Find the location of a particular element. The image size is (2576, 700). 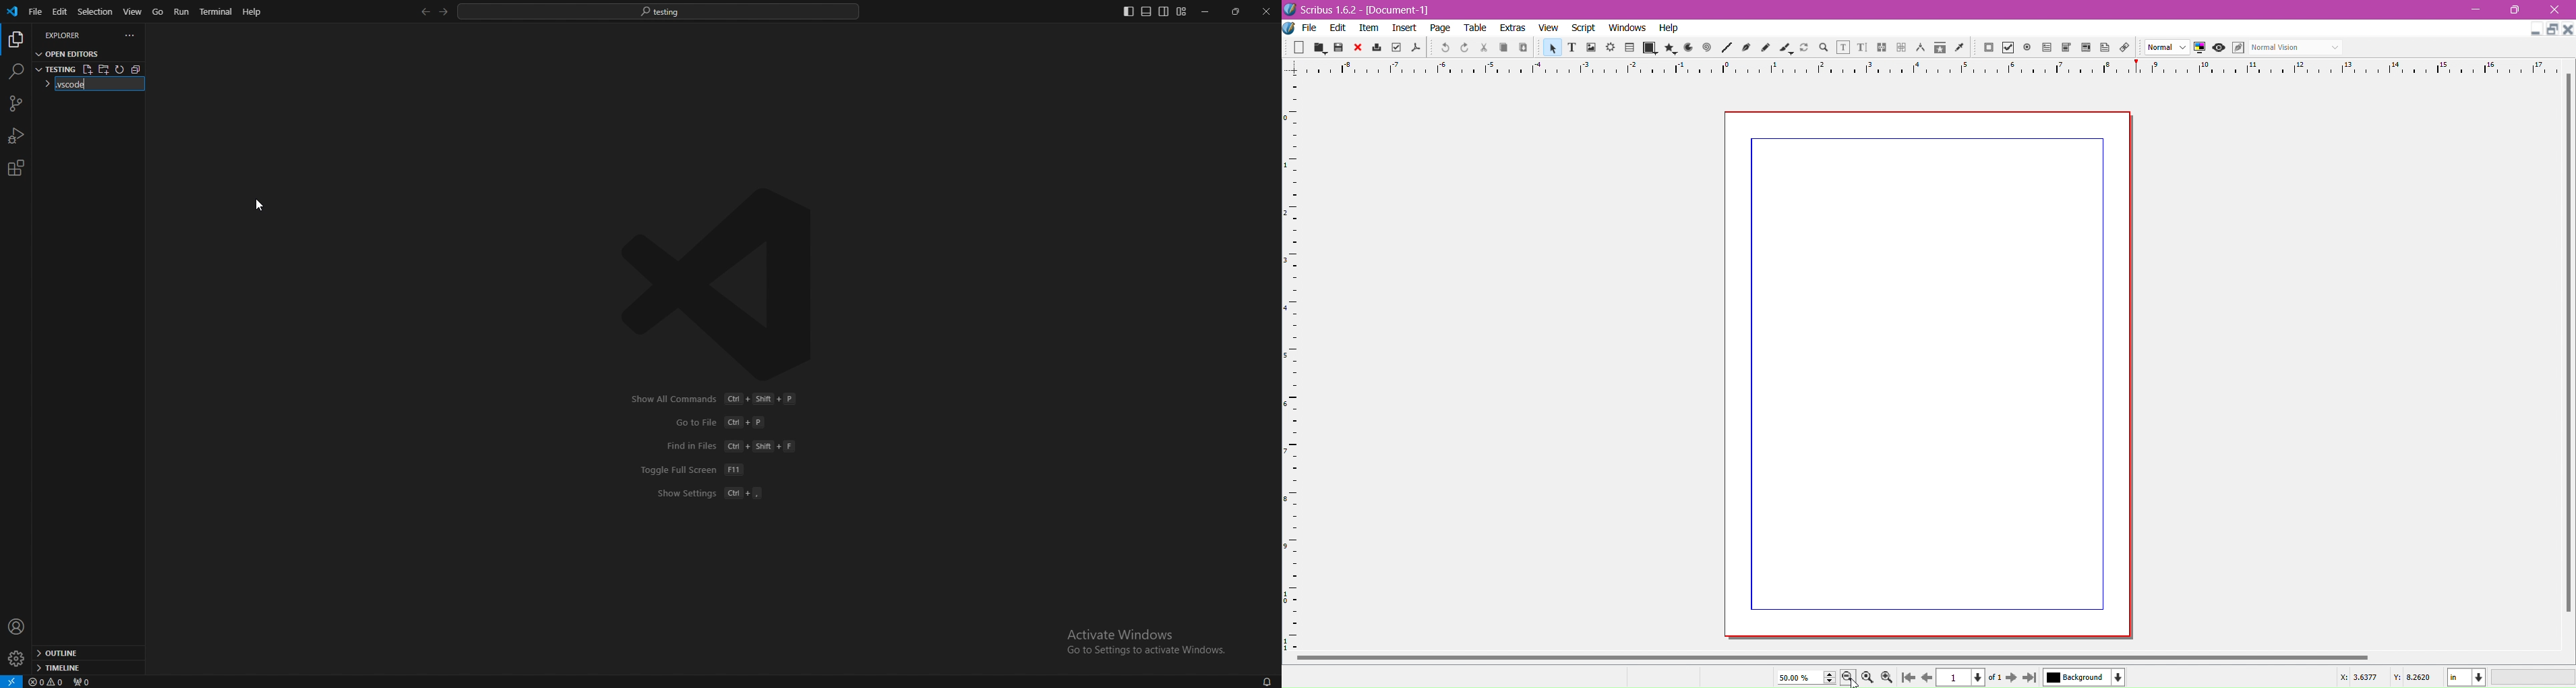

Insert is located at coordinates (1403, 28).